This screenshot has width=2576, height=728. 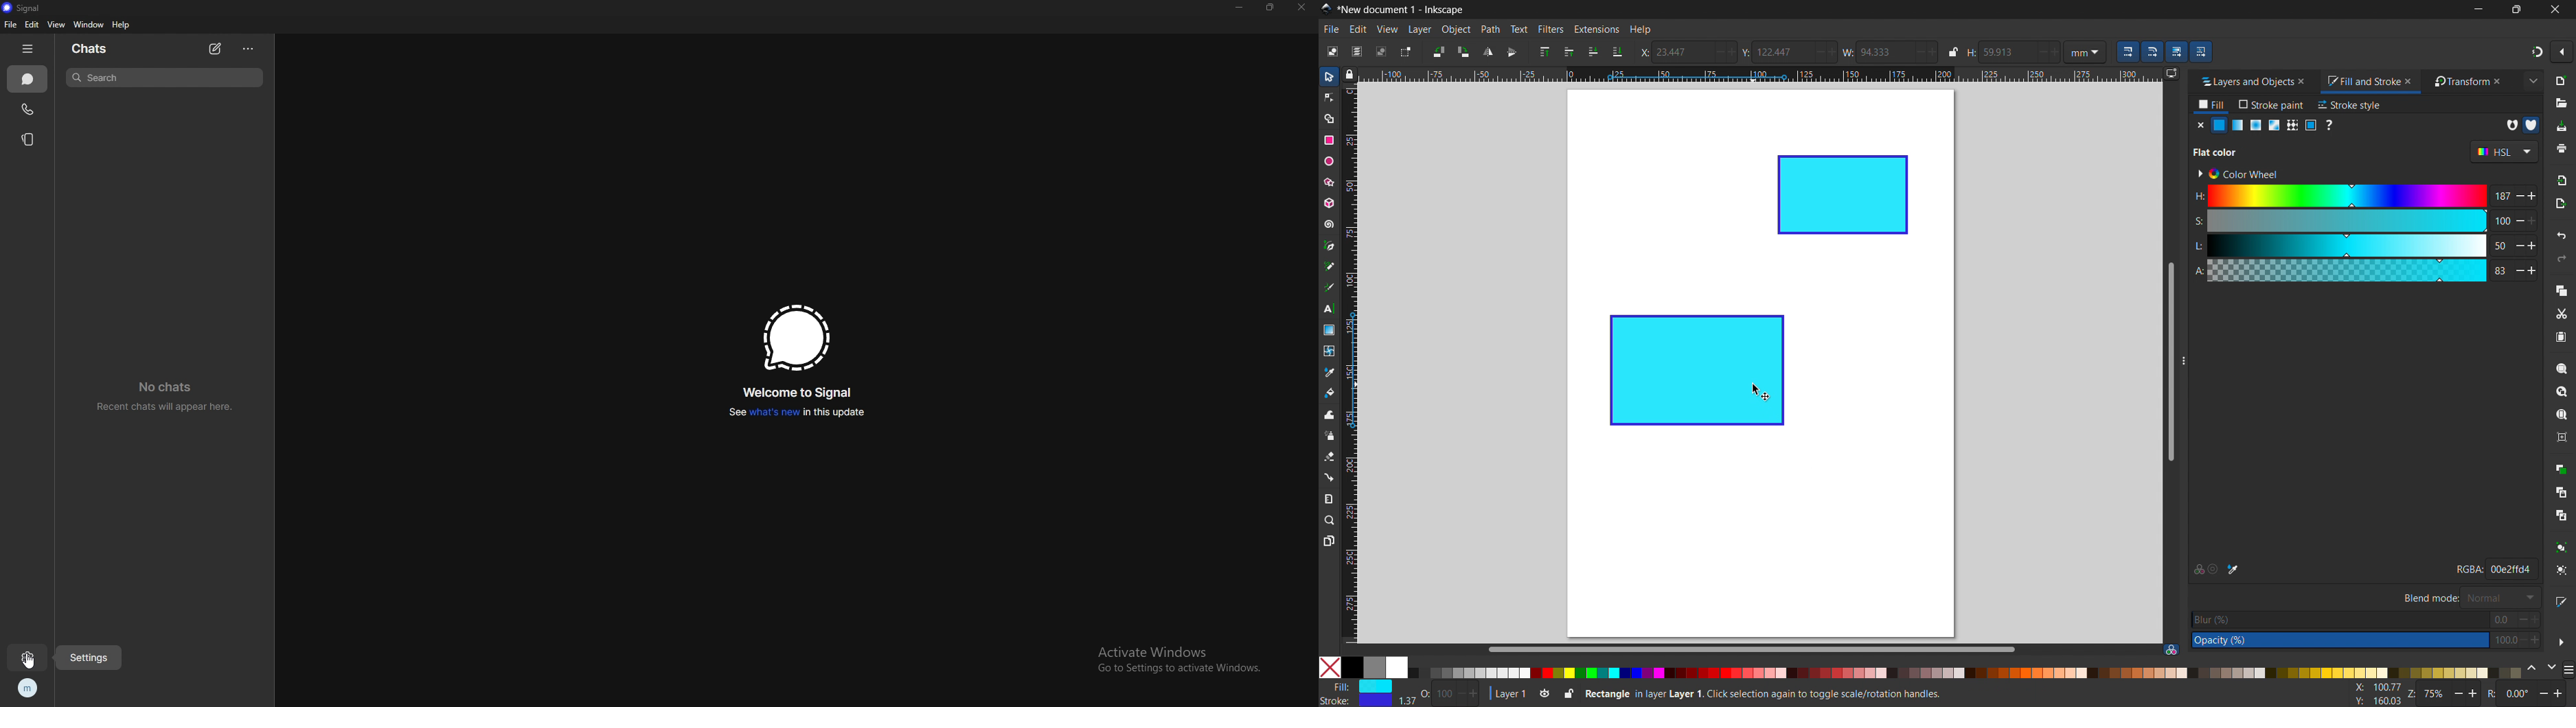 I want to click on deselect, so click(x=1381, y=51).